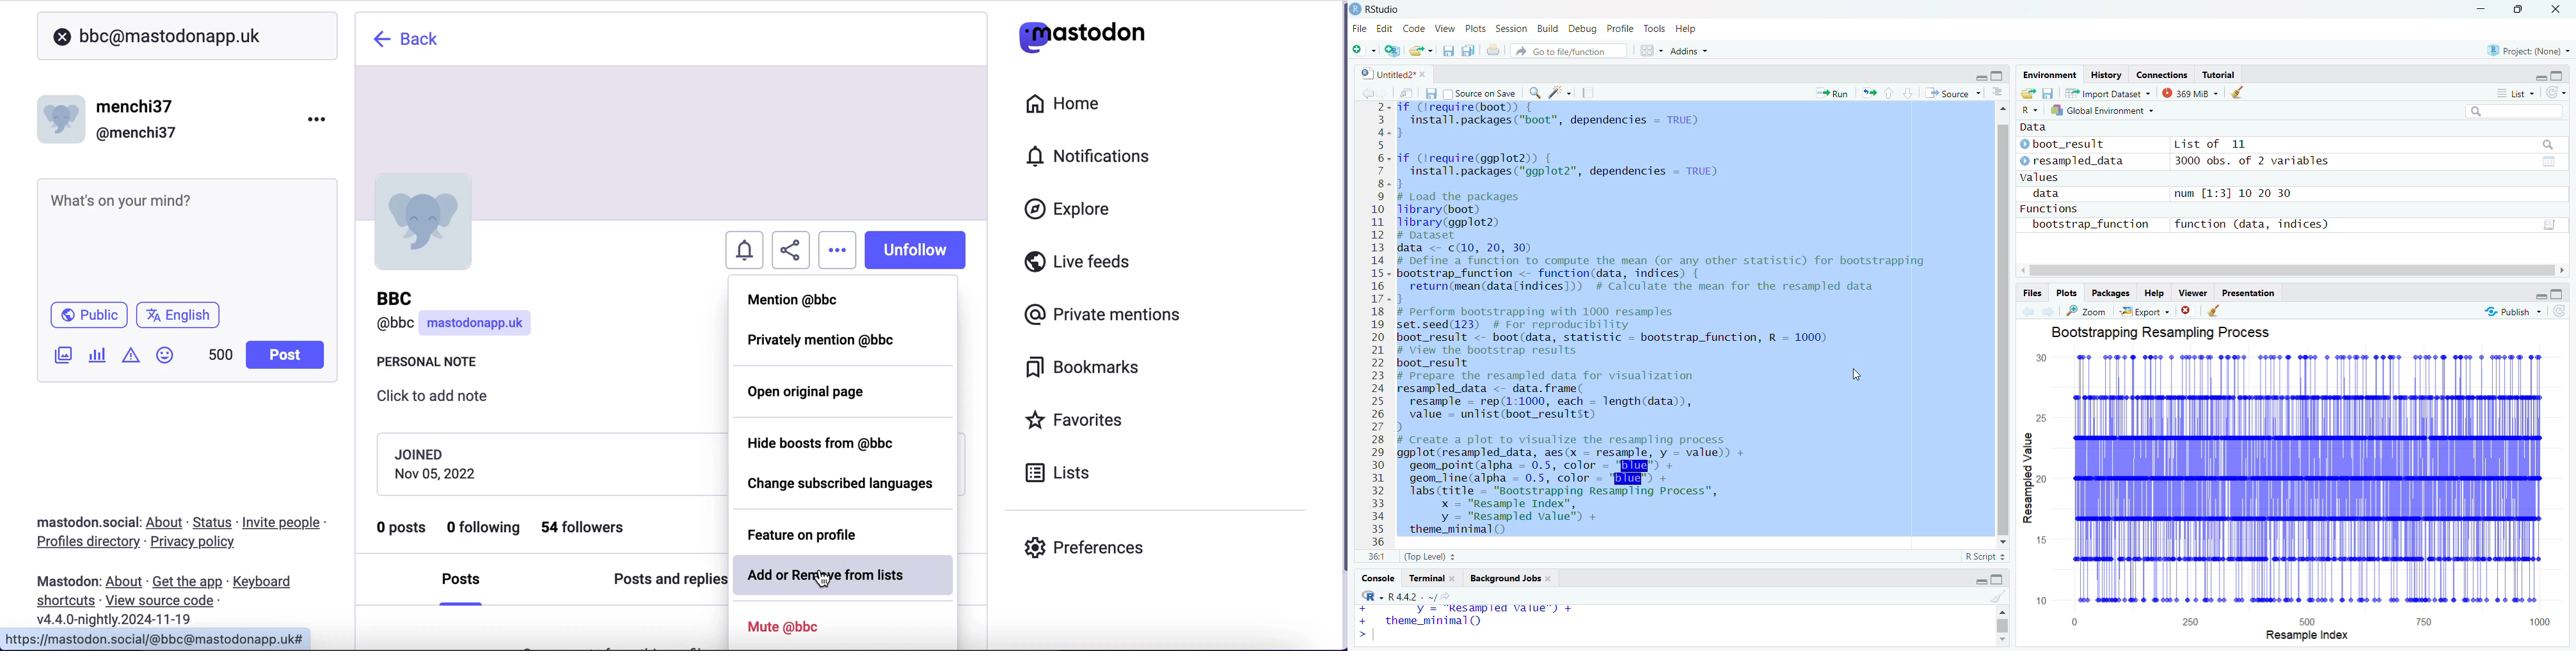 This screenshot has height=672, width=2576. What do you see at coordinates (2145, 311) in the screenshot?
I see ` Export ~` at bounding box center [2145, 311].